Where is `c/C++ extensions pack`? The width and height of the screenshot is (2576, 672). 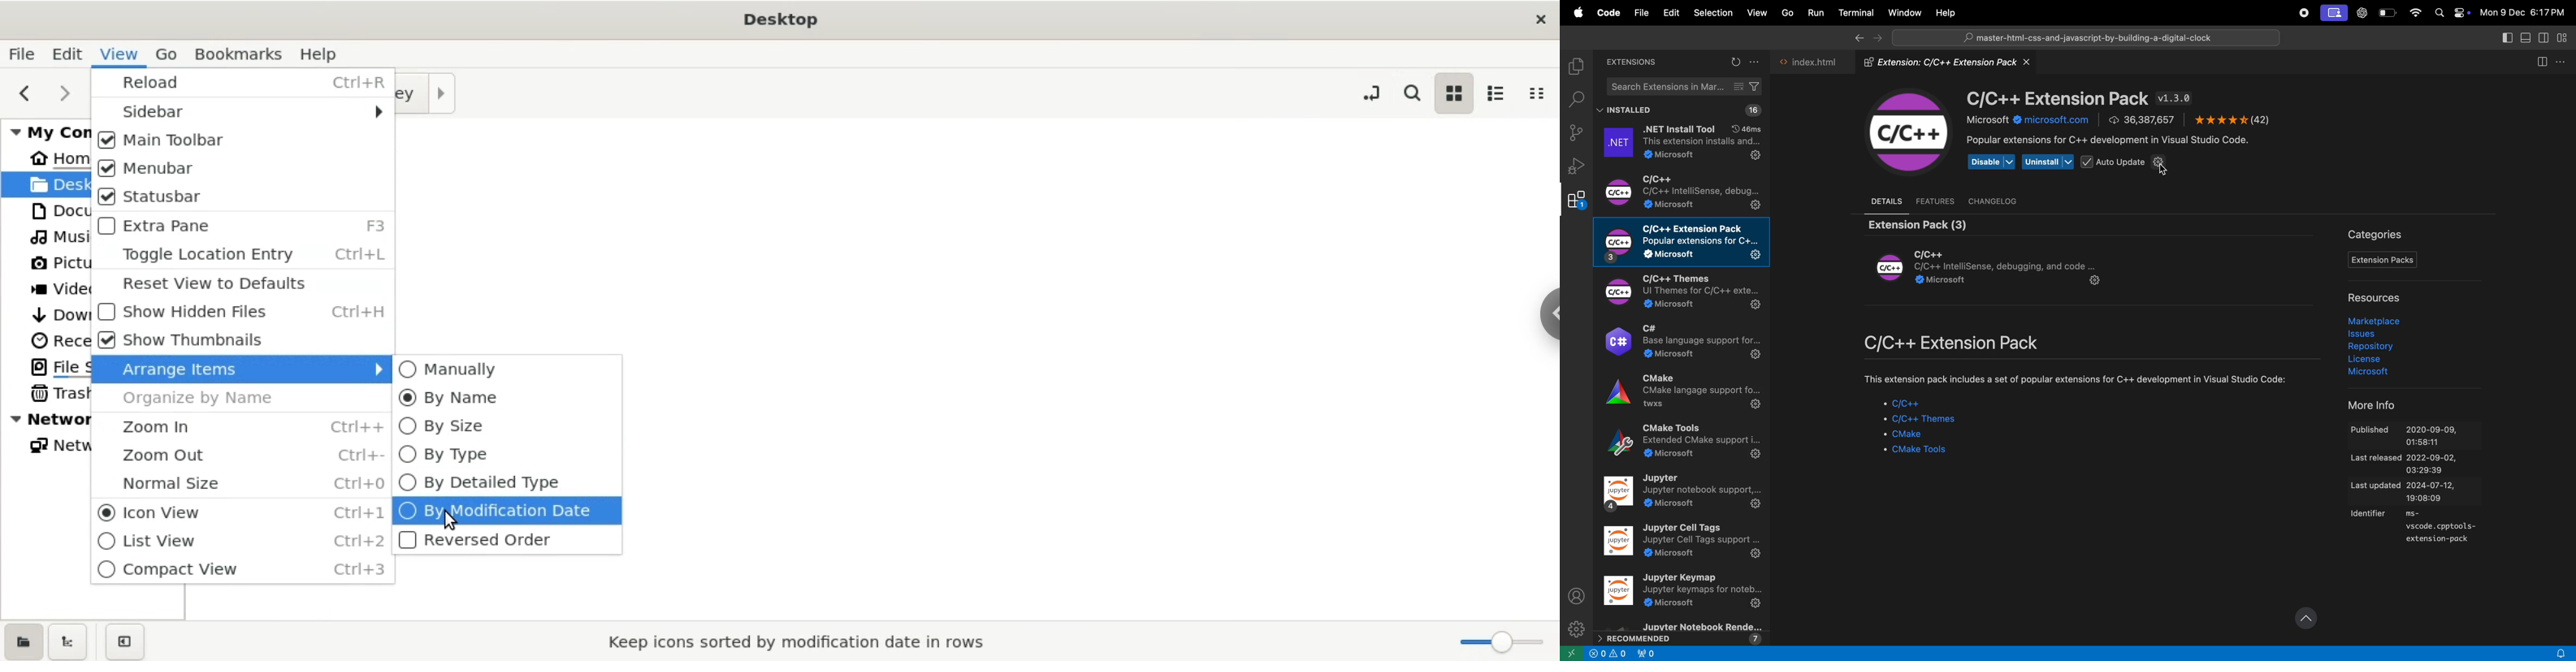
c/C++ extensions pack is located at coordinates (1683, 242).